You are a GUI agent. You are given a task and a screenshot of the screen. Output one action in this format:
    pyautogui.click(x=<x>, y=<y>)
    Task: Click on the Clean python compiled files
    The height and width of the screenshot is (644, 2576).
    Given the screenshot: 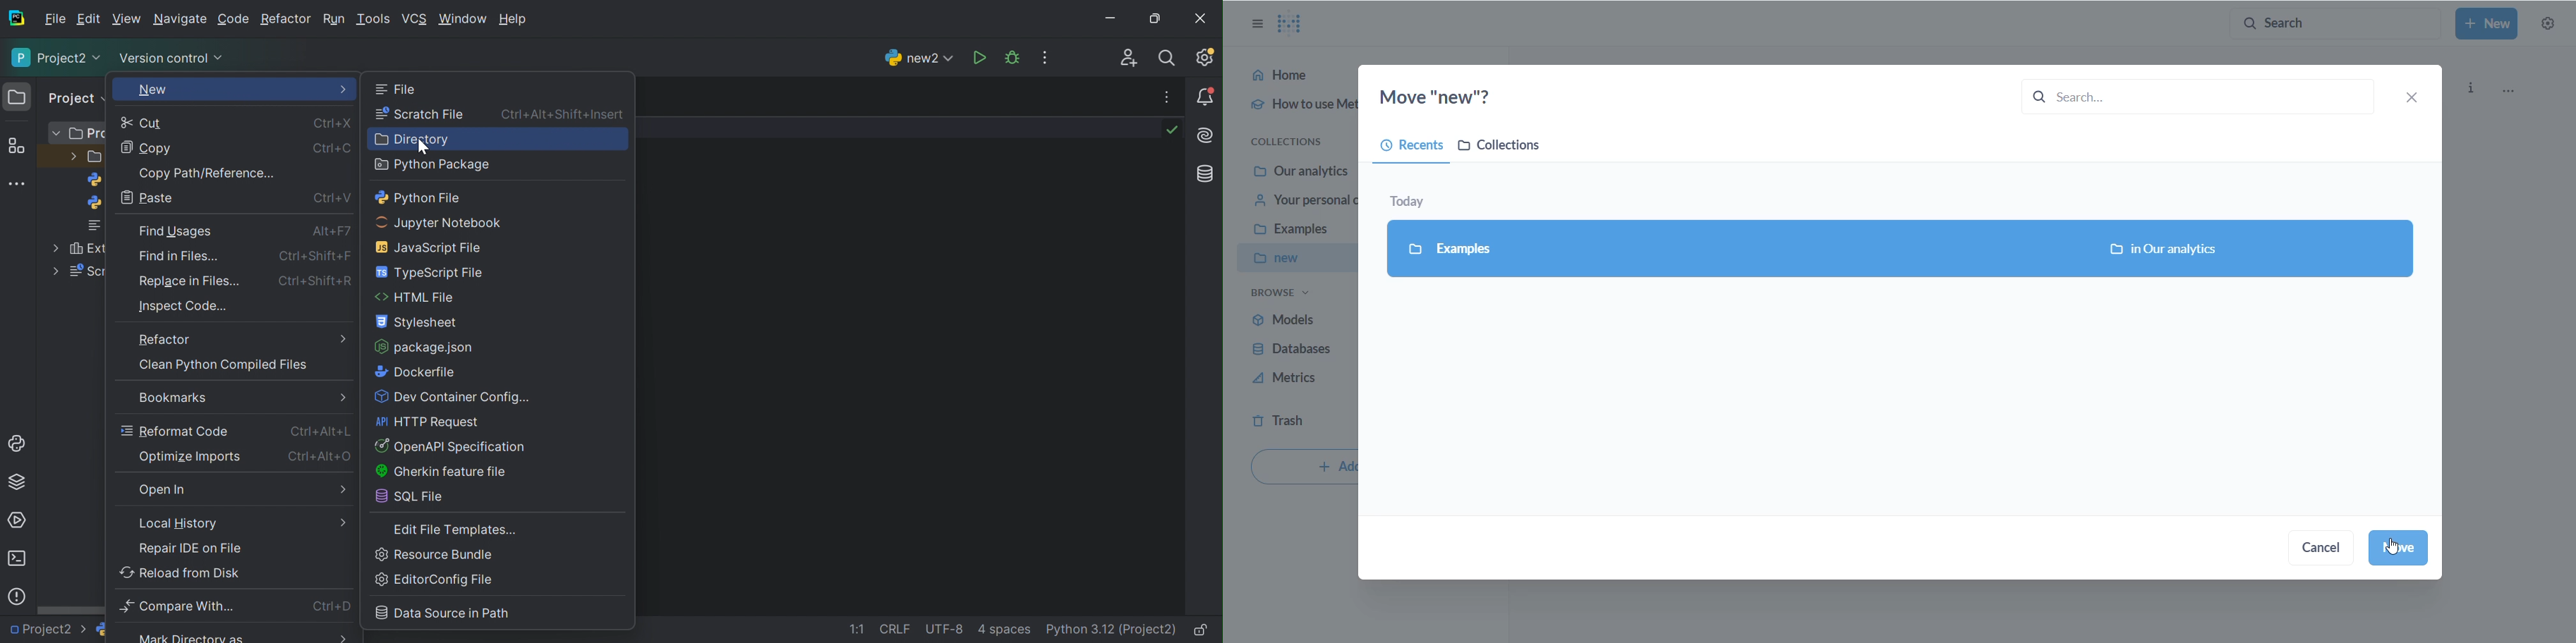 What is the action you would take?
    pyautogui.click(x=223, y=365)
    